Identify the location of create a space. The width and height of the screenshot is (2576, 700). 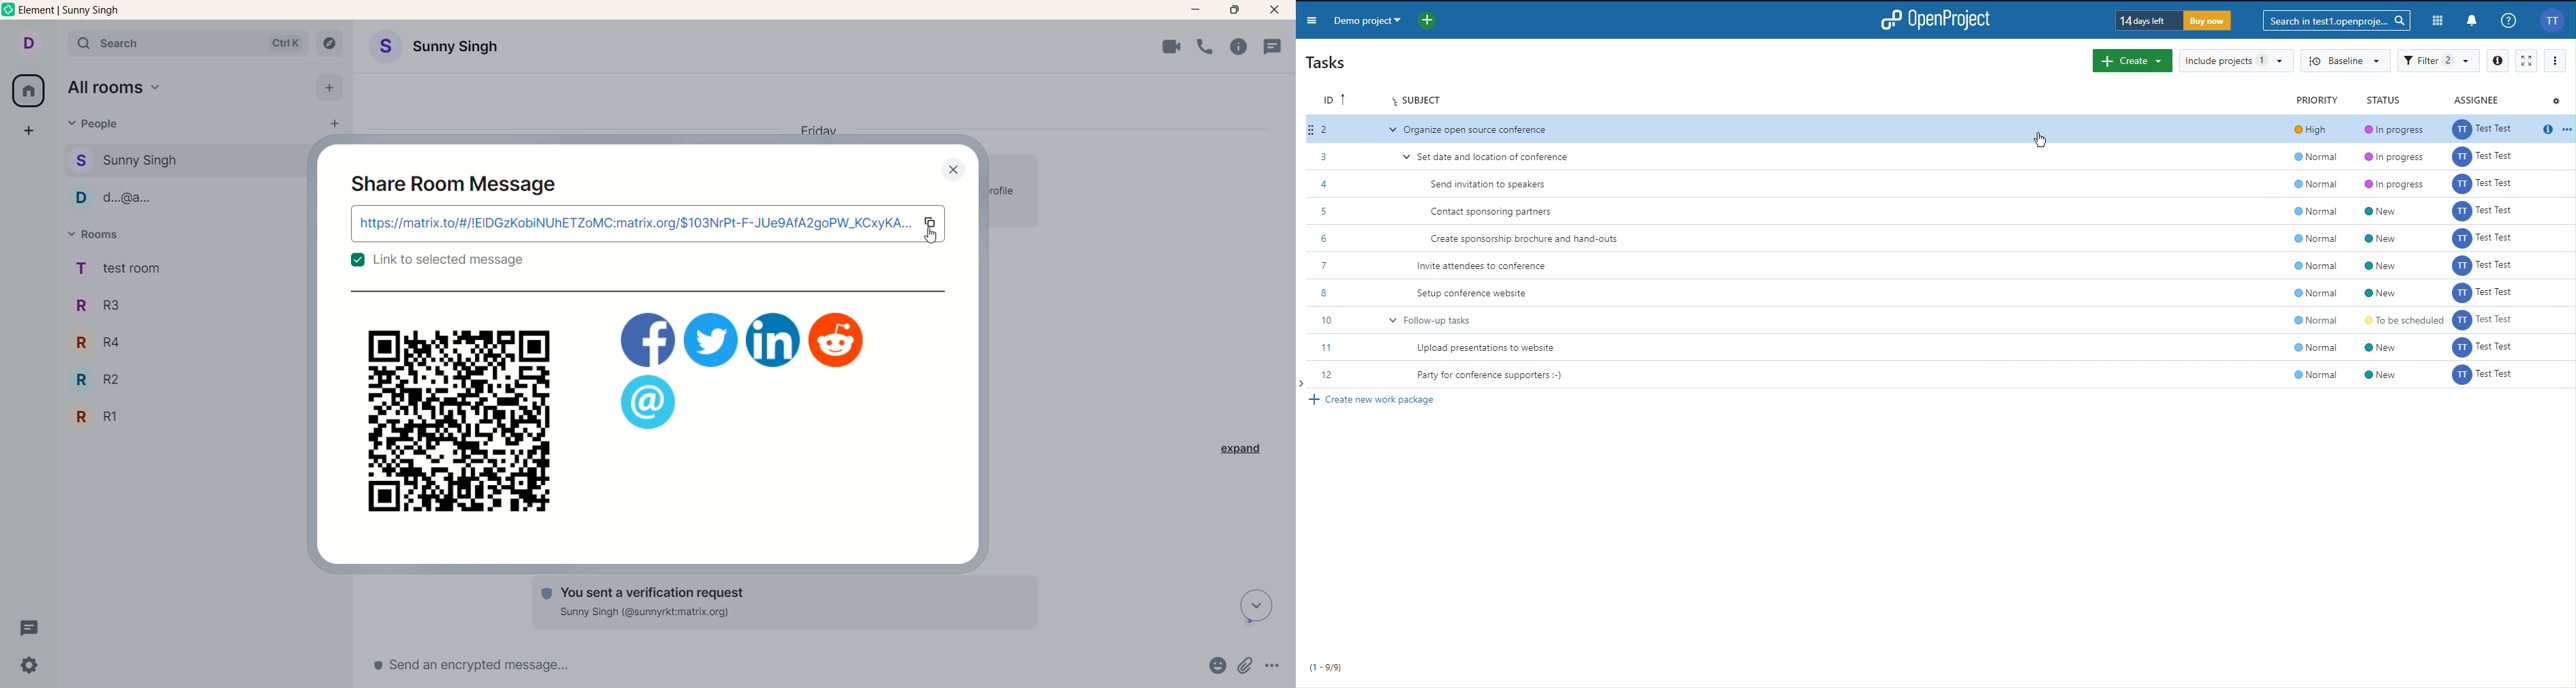
(30, 134).